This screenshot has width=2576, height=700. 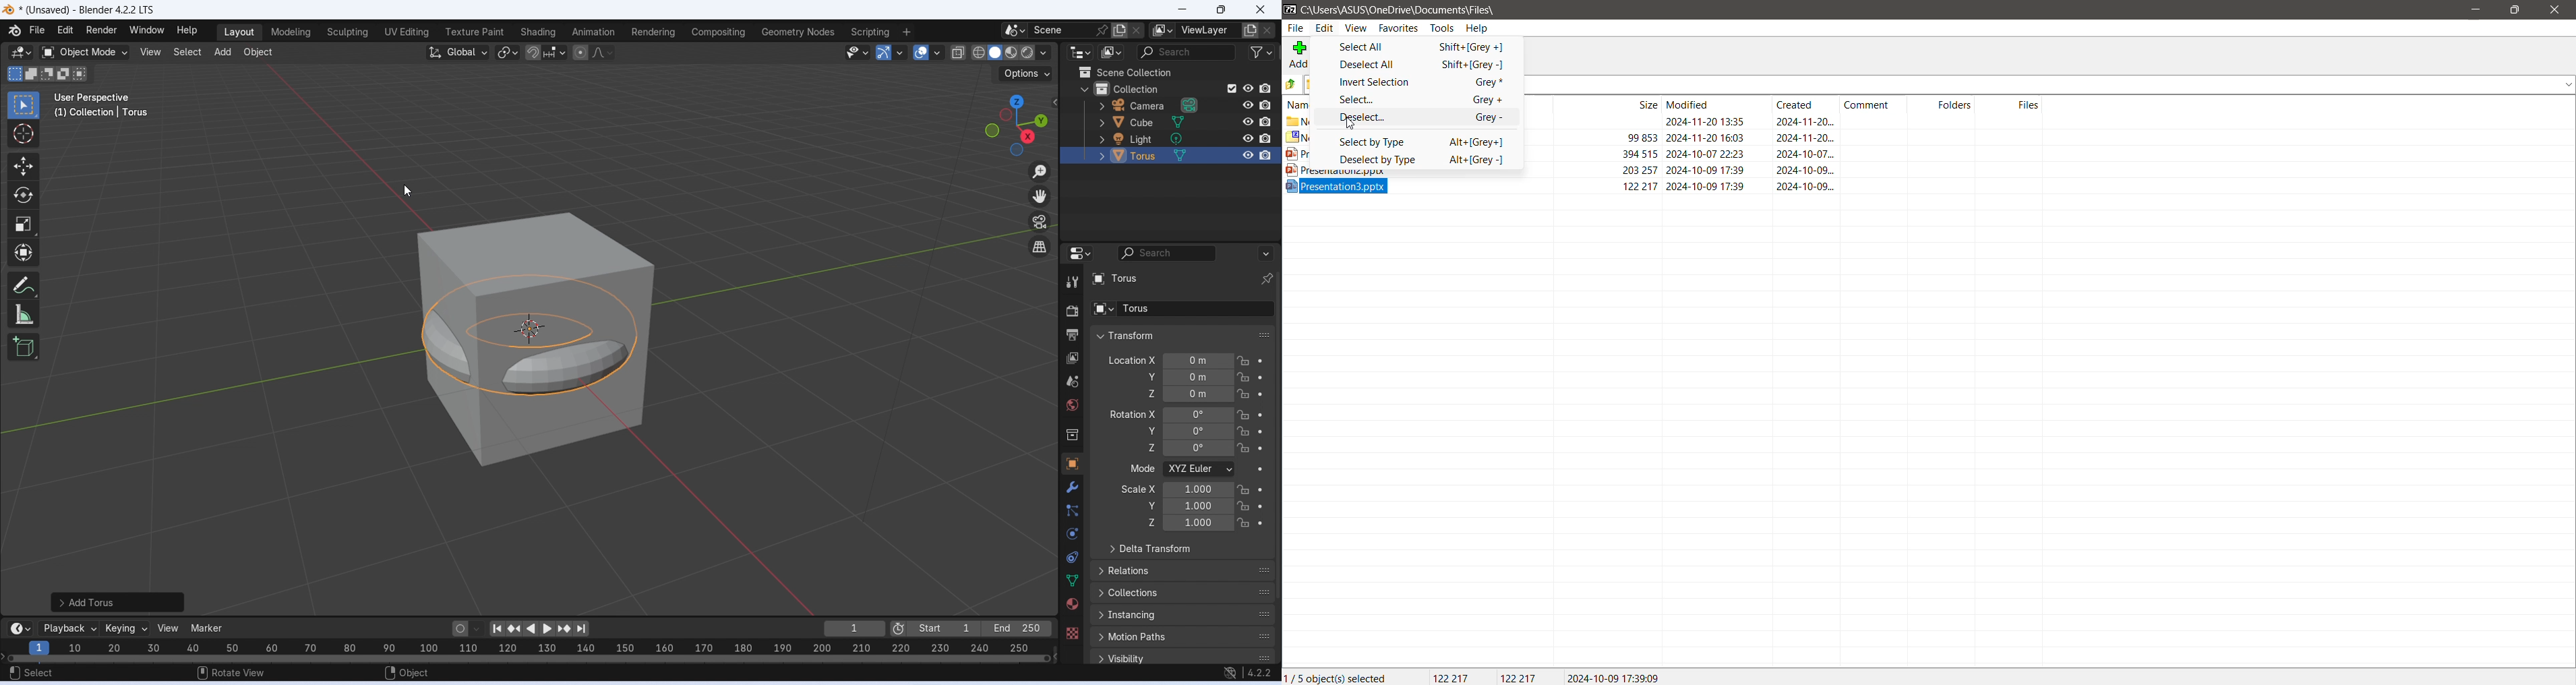 I want to click on Object, so click(x=1071, y=463).